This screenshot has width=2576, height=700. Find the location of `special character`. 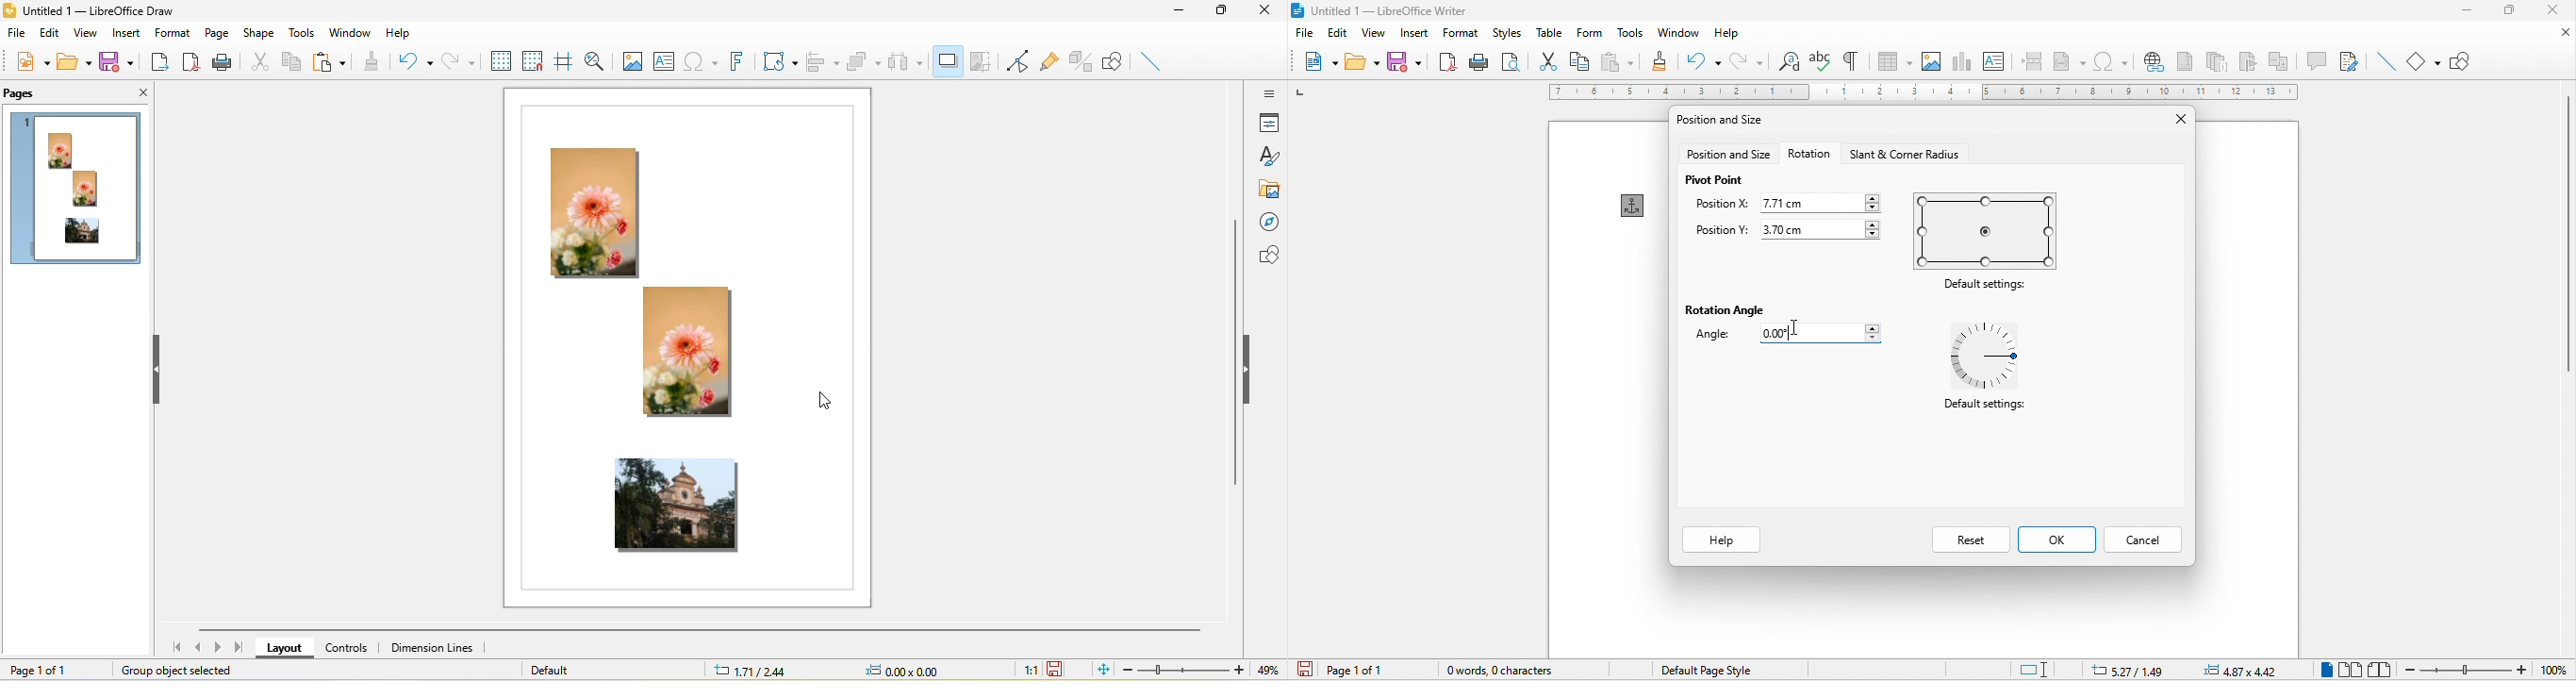

special character is located at coordinates (2113, 62).